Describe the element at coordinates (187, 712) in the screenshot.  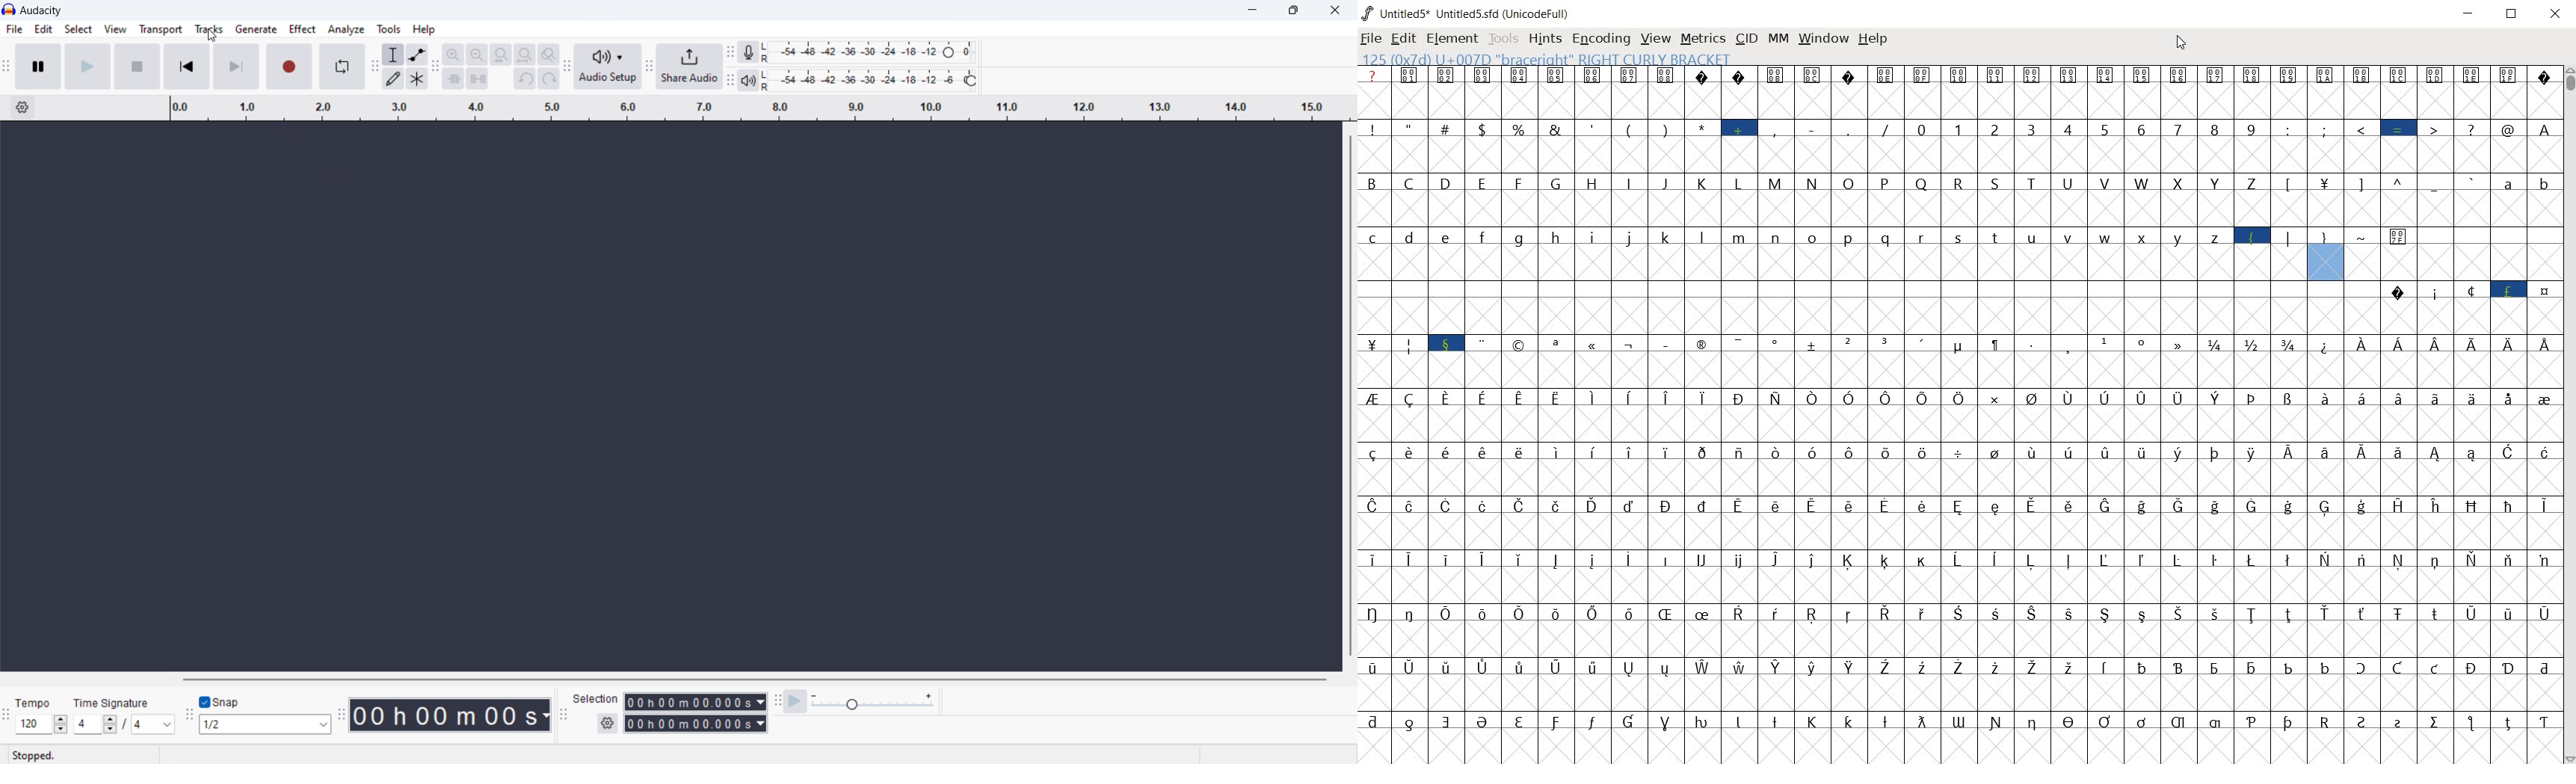
I see `snapping toolbar` at that location.